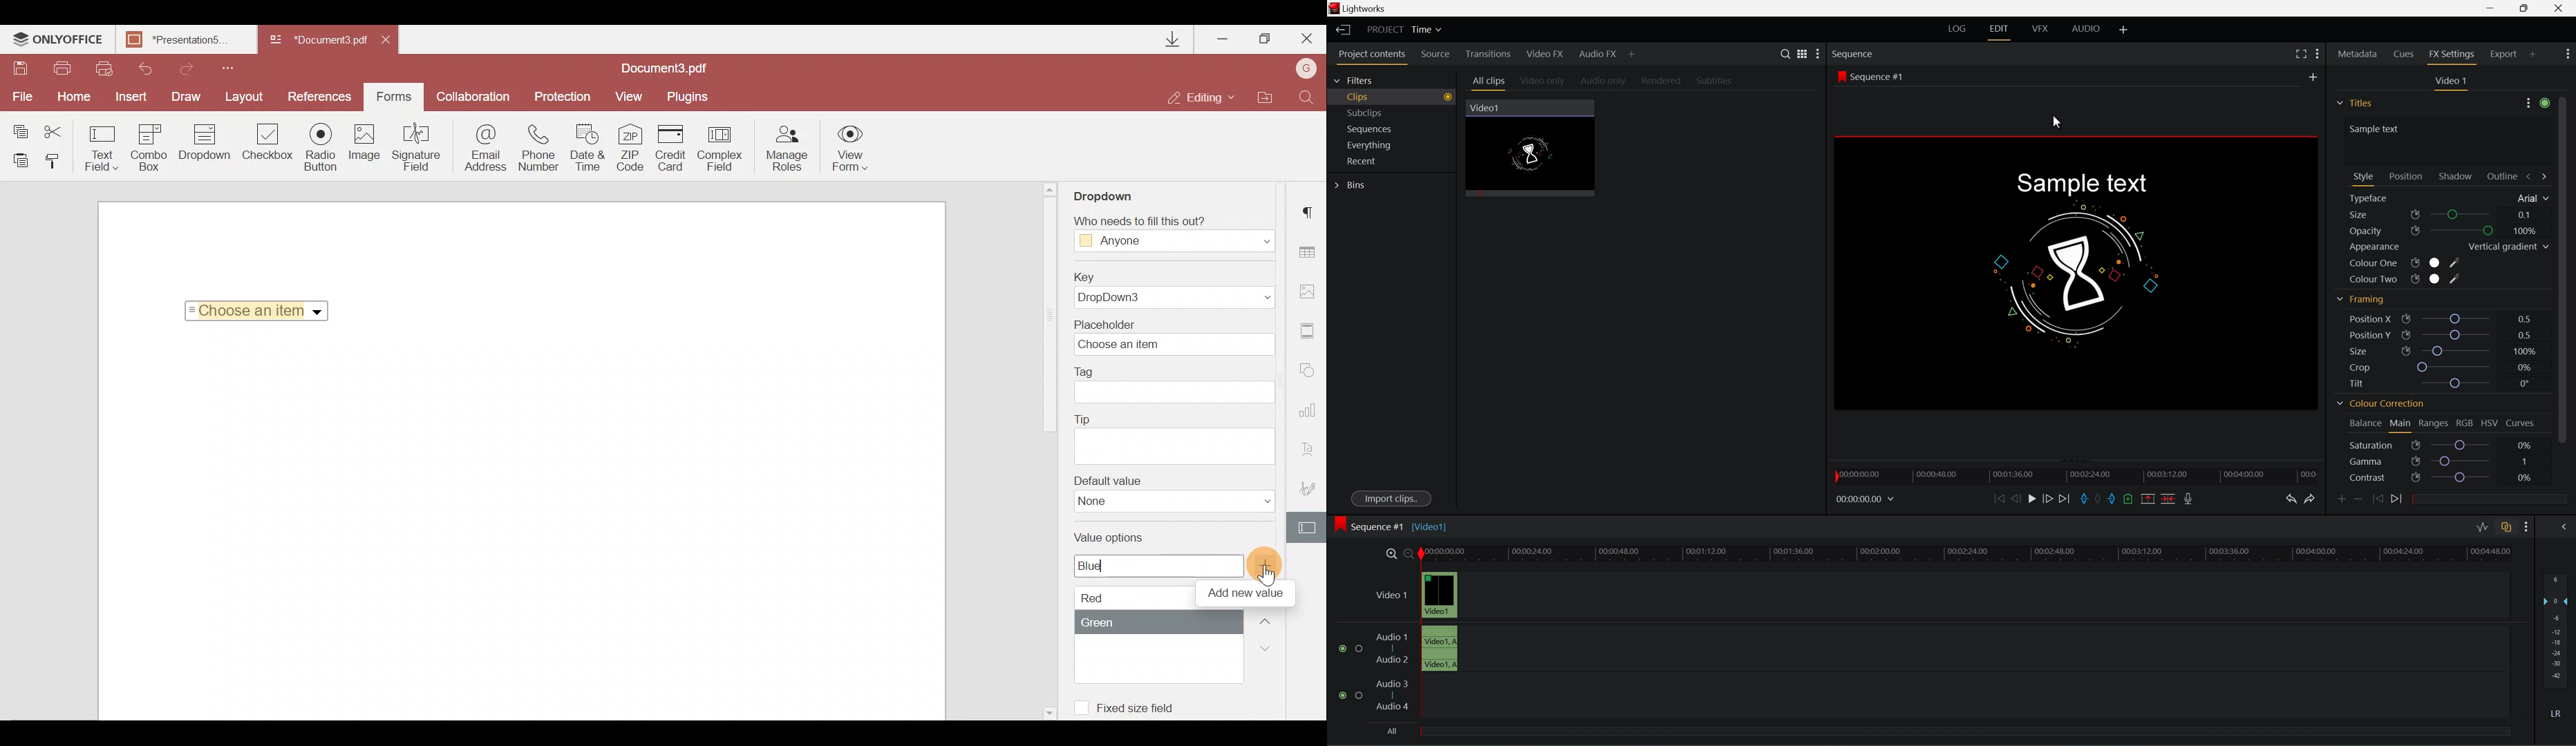 The width and height of the screenshot is (2576, 756). What do you see at coordinates (1049, 318) in the screenshot?
I see `Scroll bar` at bounding box center [1049, 318].